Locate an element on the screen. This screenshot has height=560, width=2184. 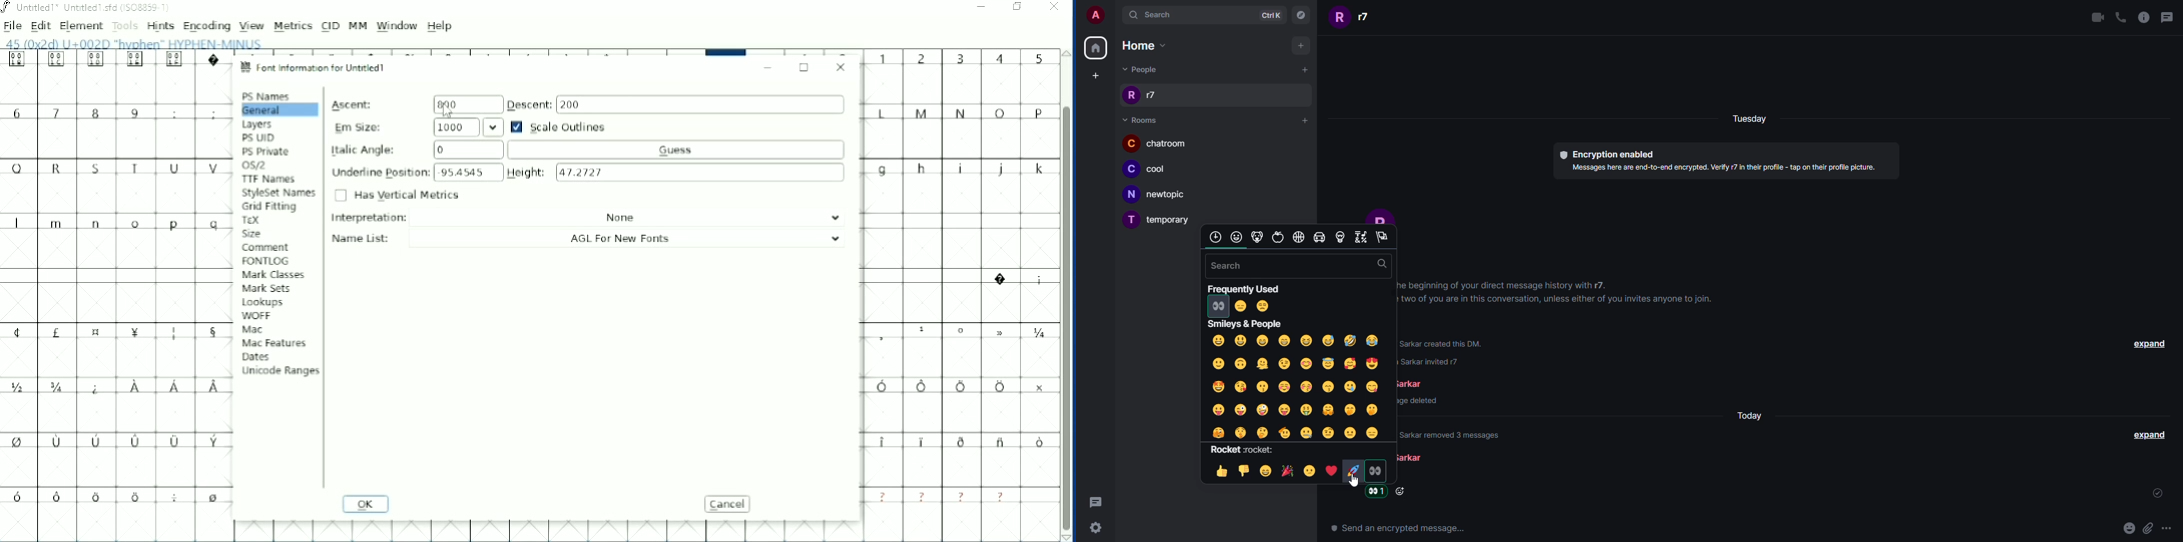
Close is located at coordinates (841, 65).